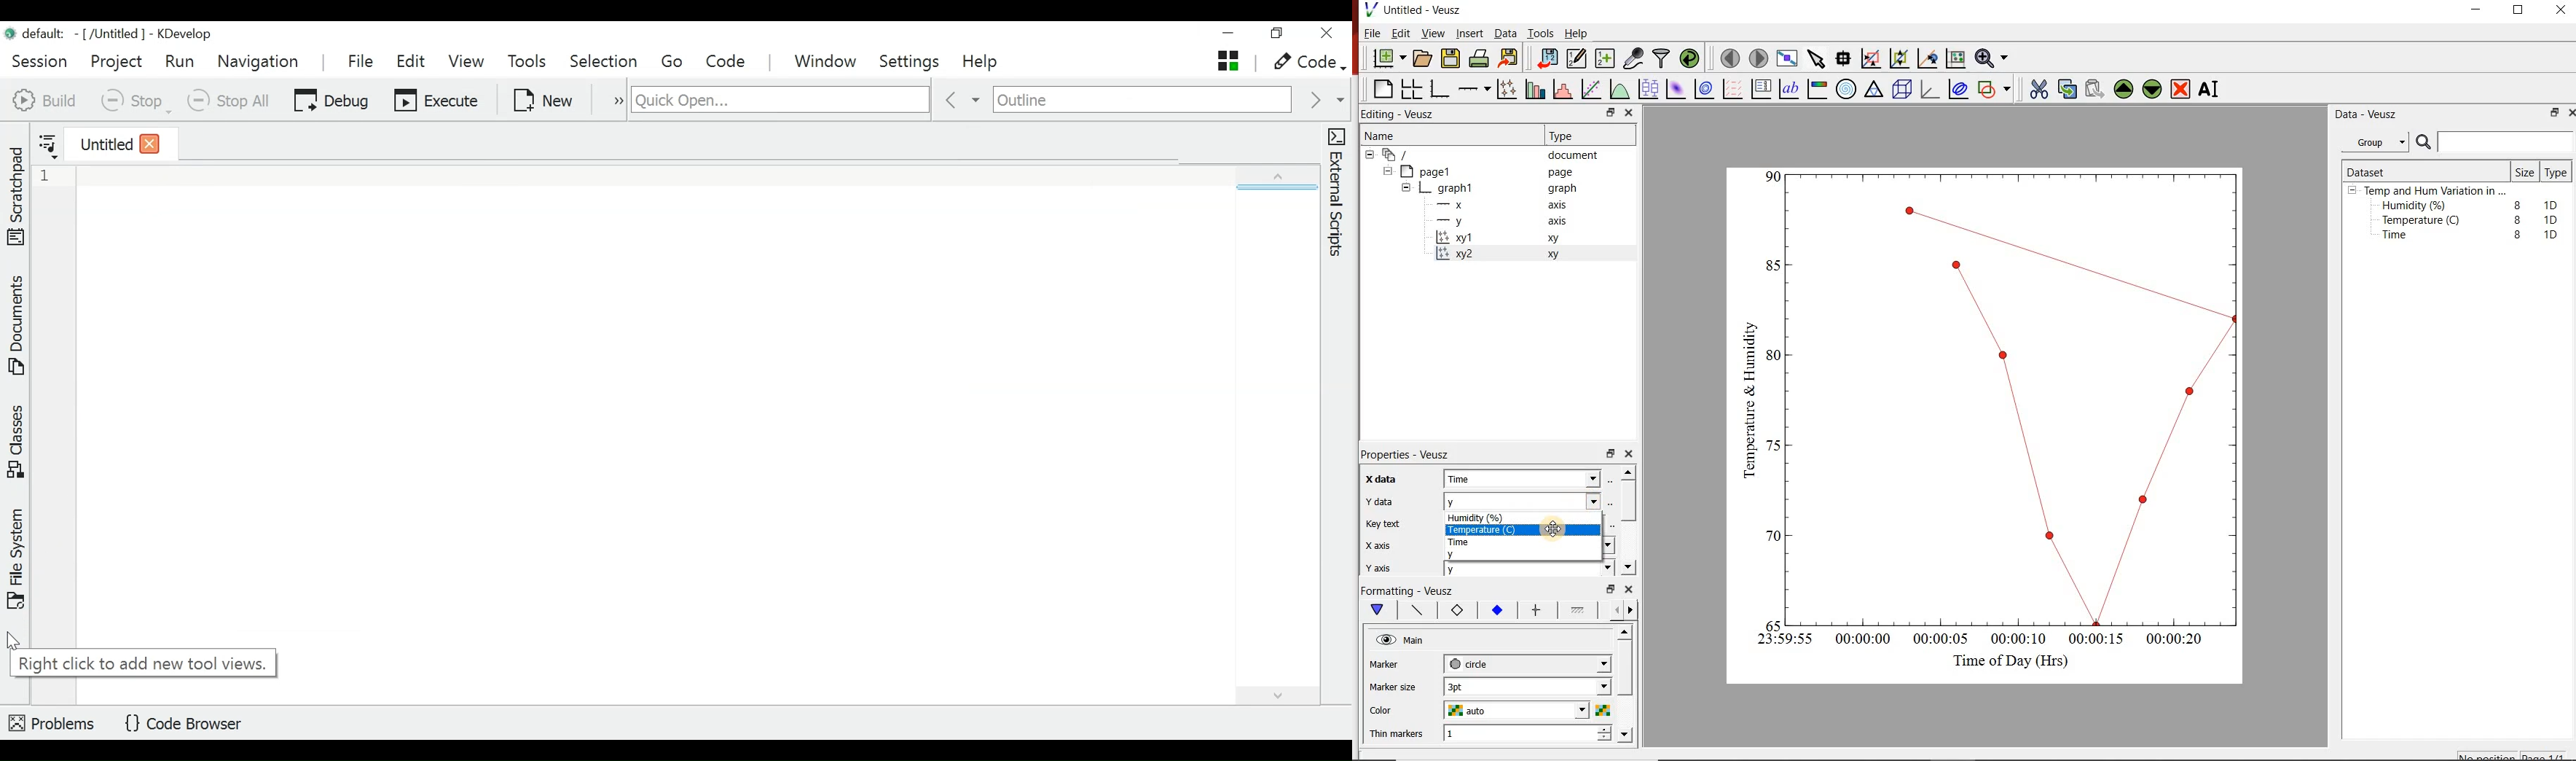 The width and height of the screenshot is (2576, 784). Describe the element at coordinates (1603, 711) in the screenshot. I see `Select color` at that location.